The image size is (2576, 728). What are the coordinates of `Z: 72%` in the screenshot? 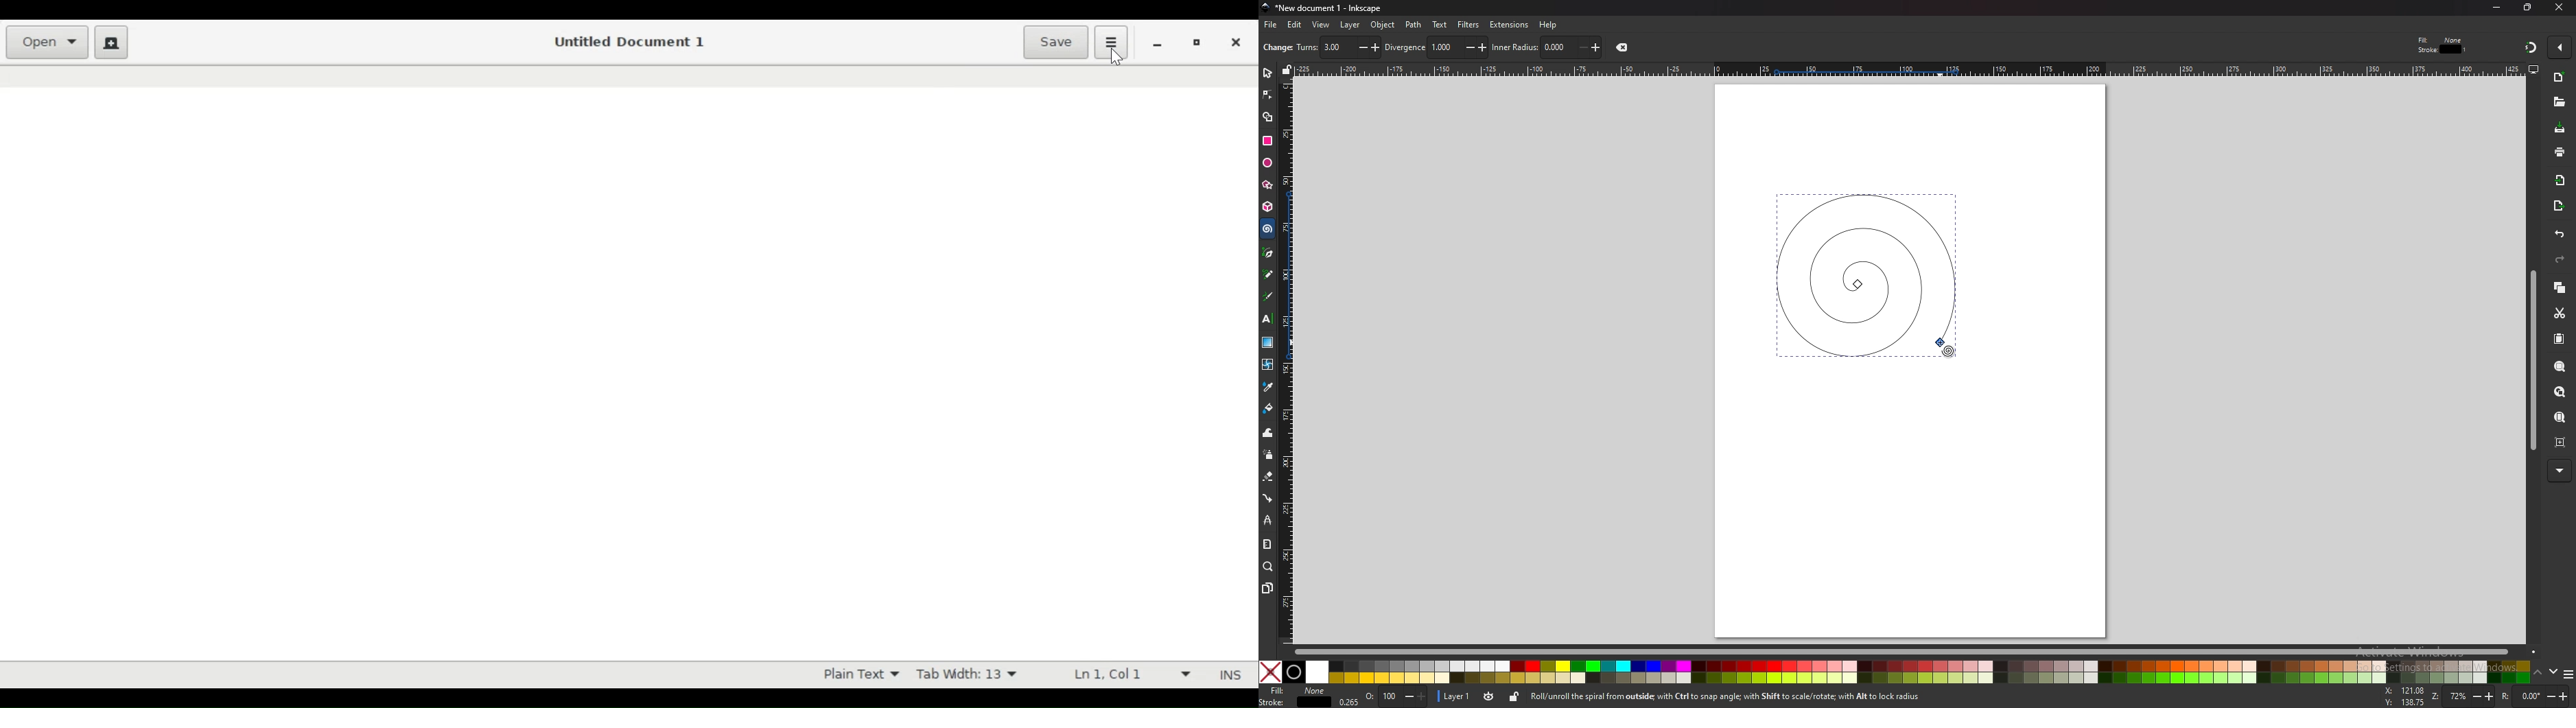 It's located at (2463, 697).